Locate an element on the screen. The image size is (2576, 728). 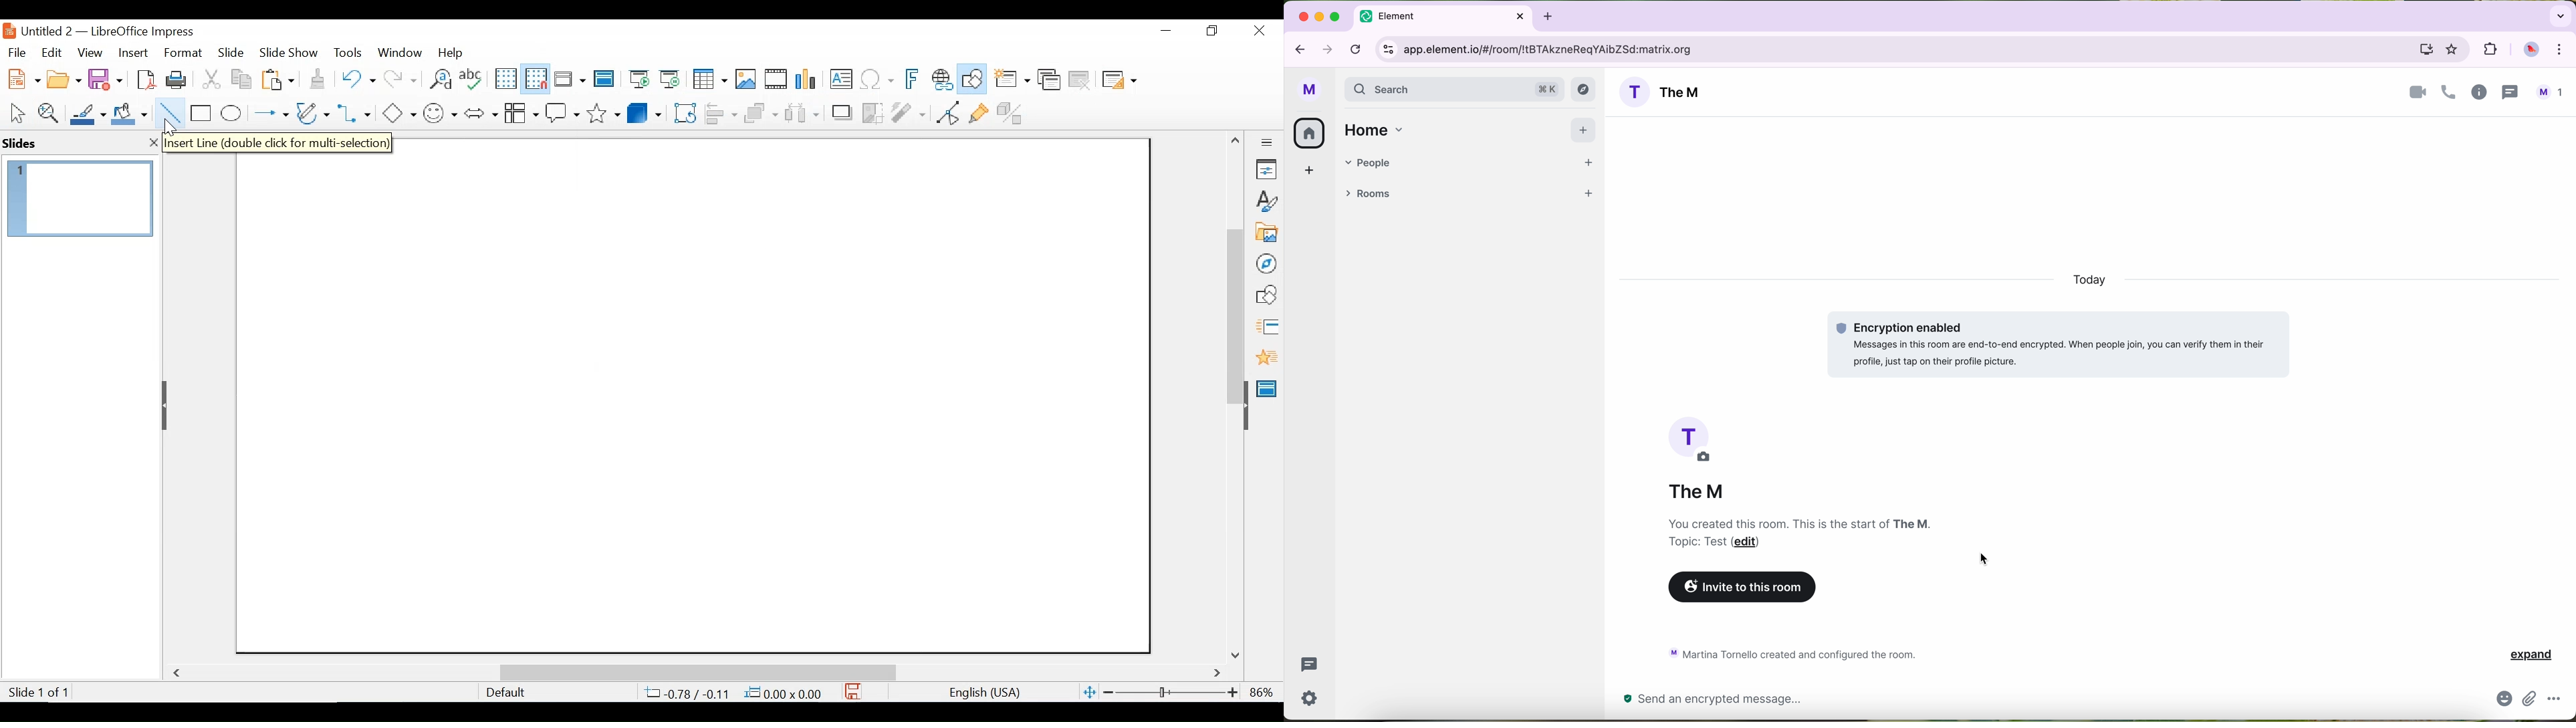
Block Arrows is located at coordinates (480, 112).